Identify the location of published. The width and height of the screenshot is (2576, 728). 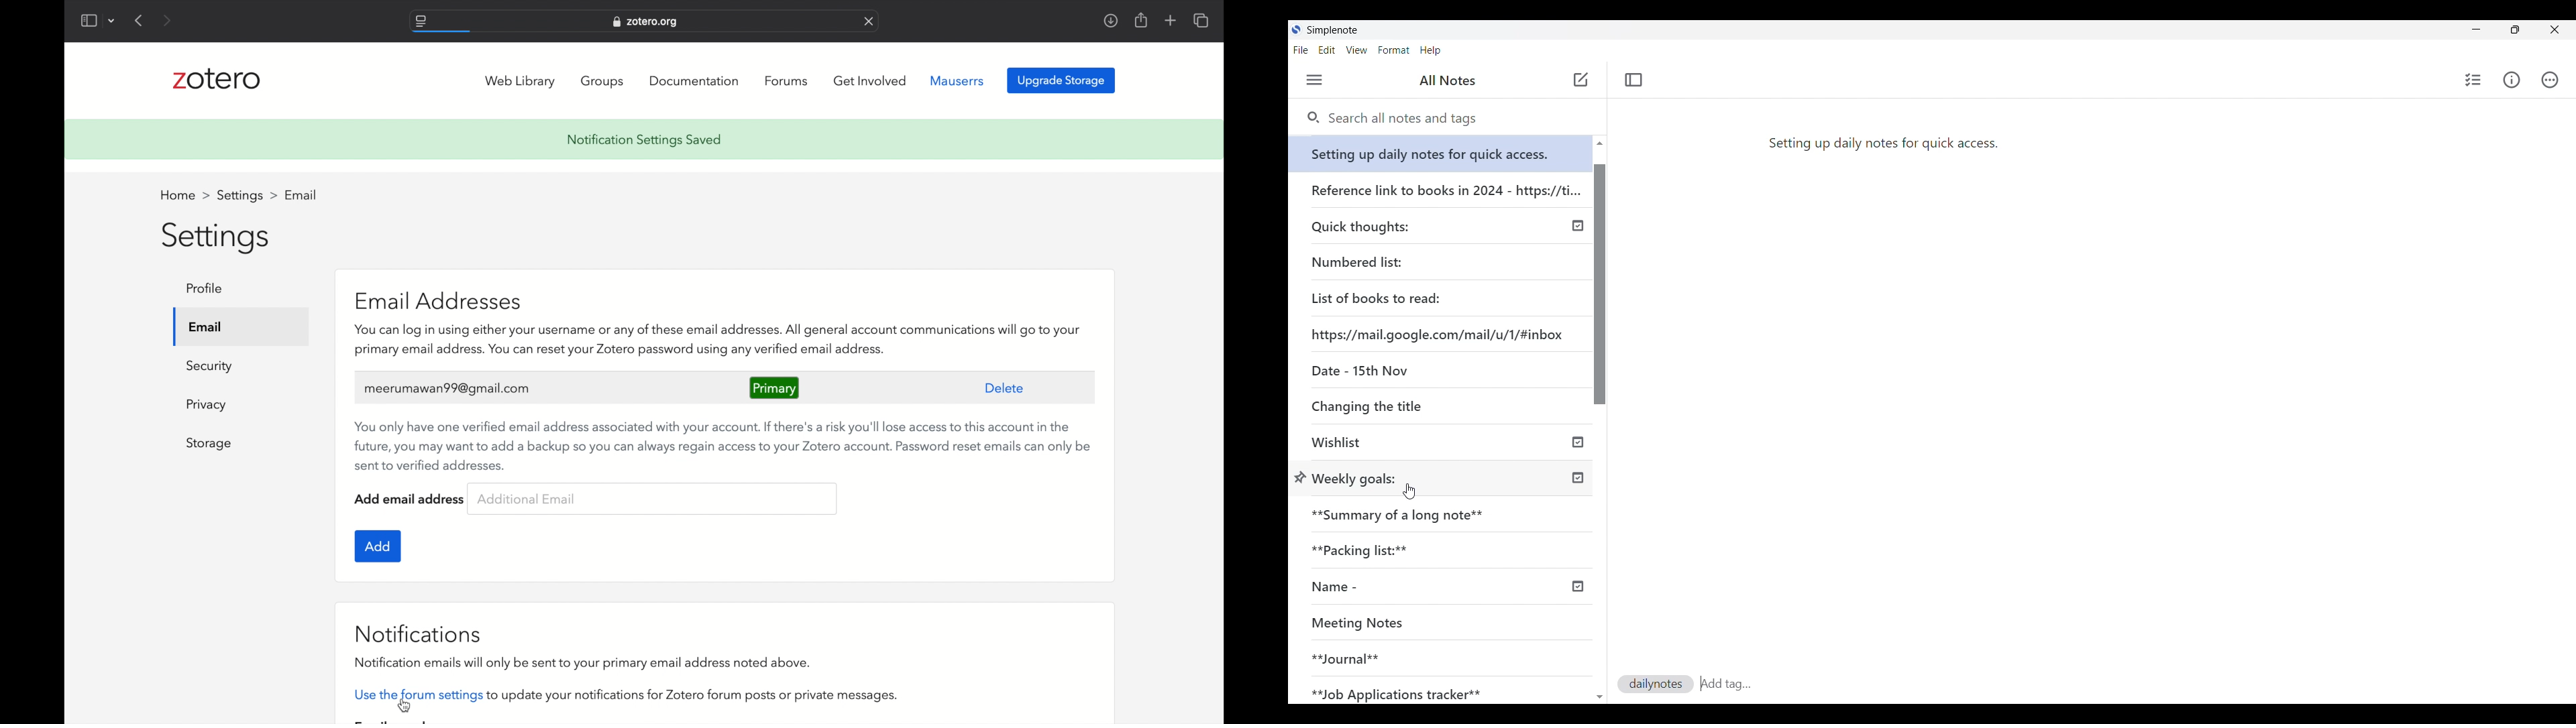
(1578, 444).